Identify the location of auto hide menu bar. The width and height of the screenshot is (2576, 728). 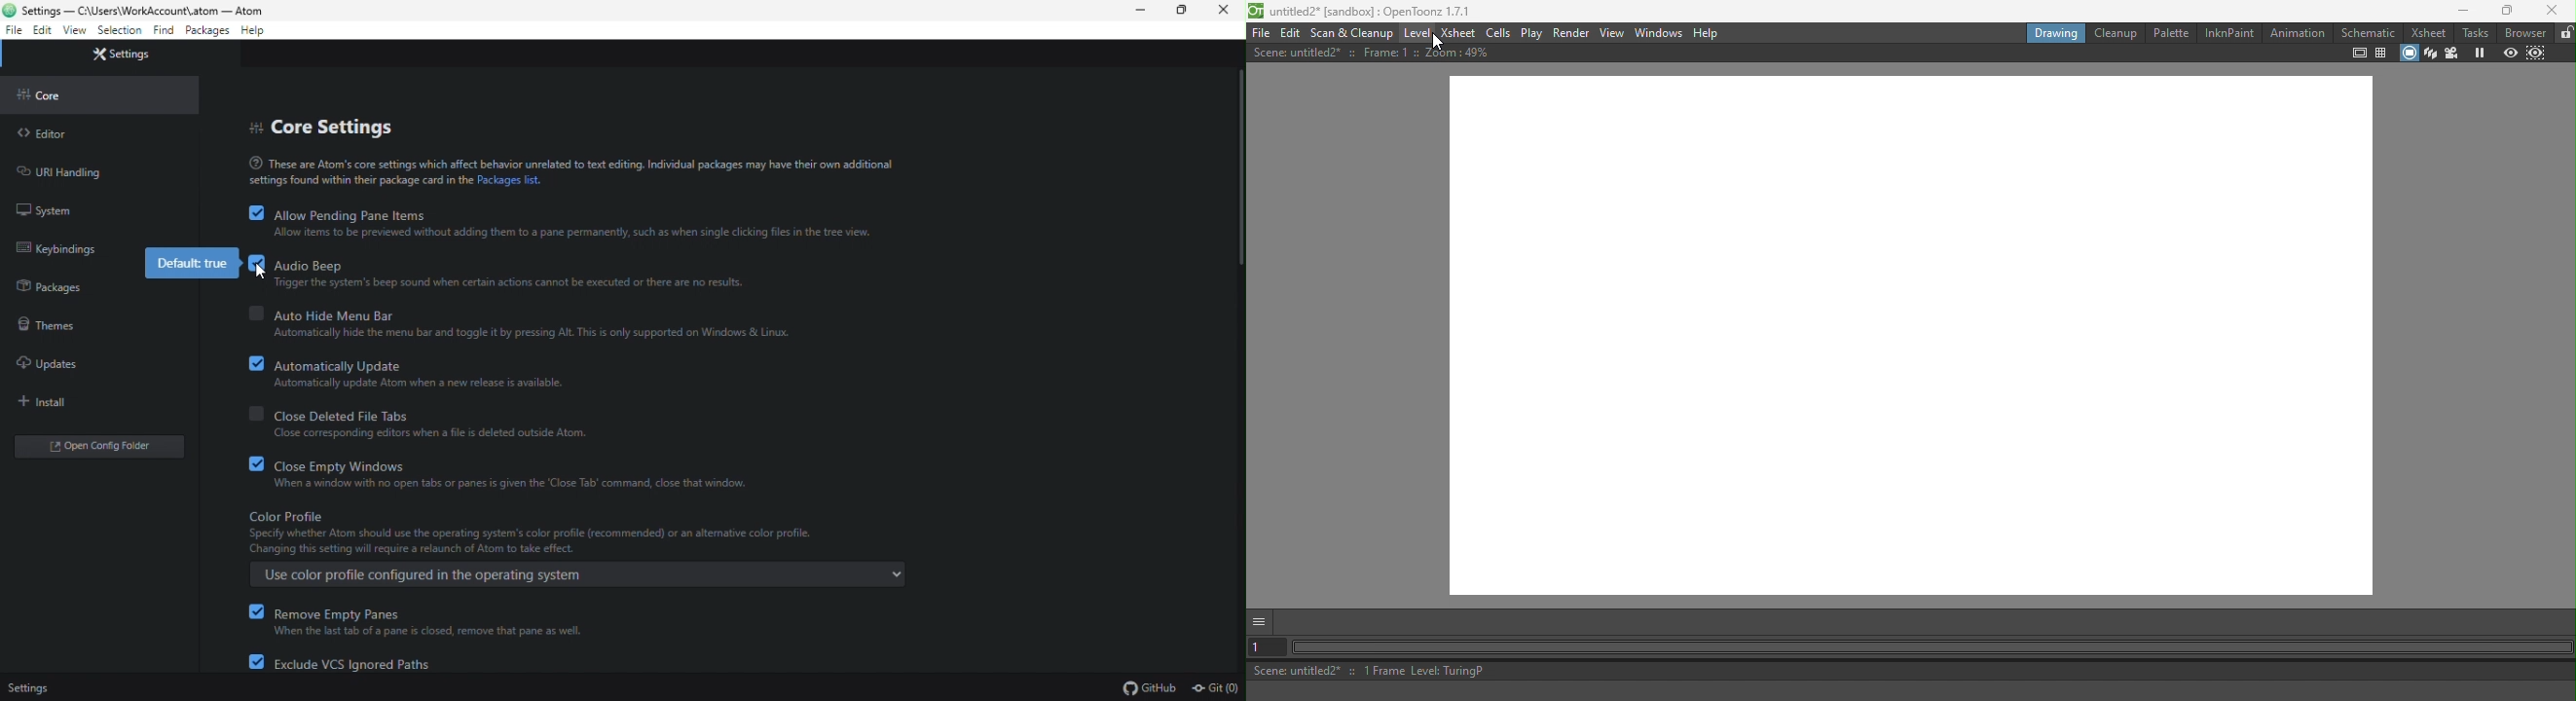
(381, 314).